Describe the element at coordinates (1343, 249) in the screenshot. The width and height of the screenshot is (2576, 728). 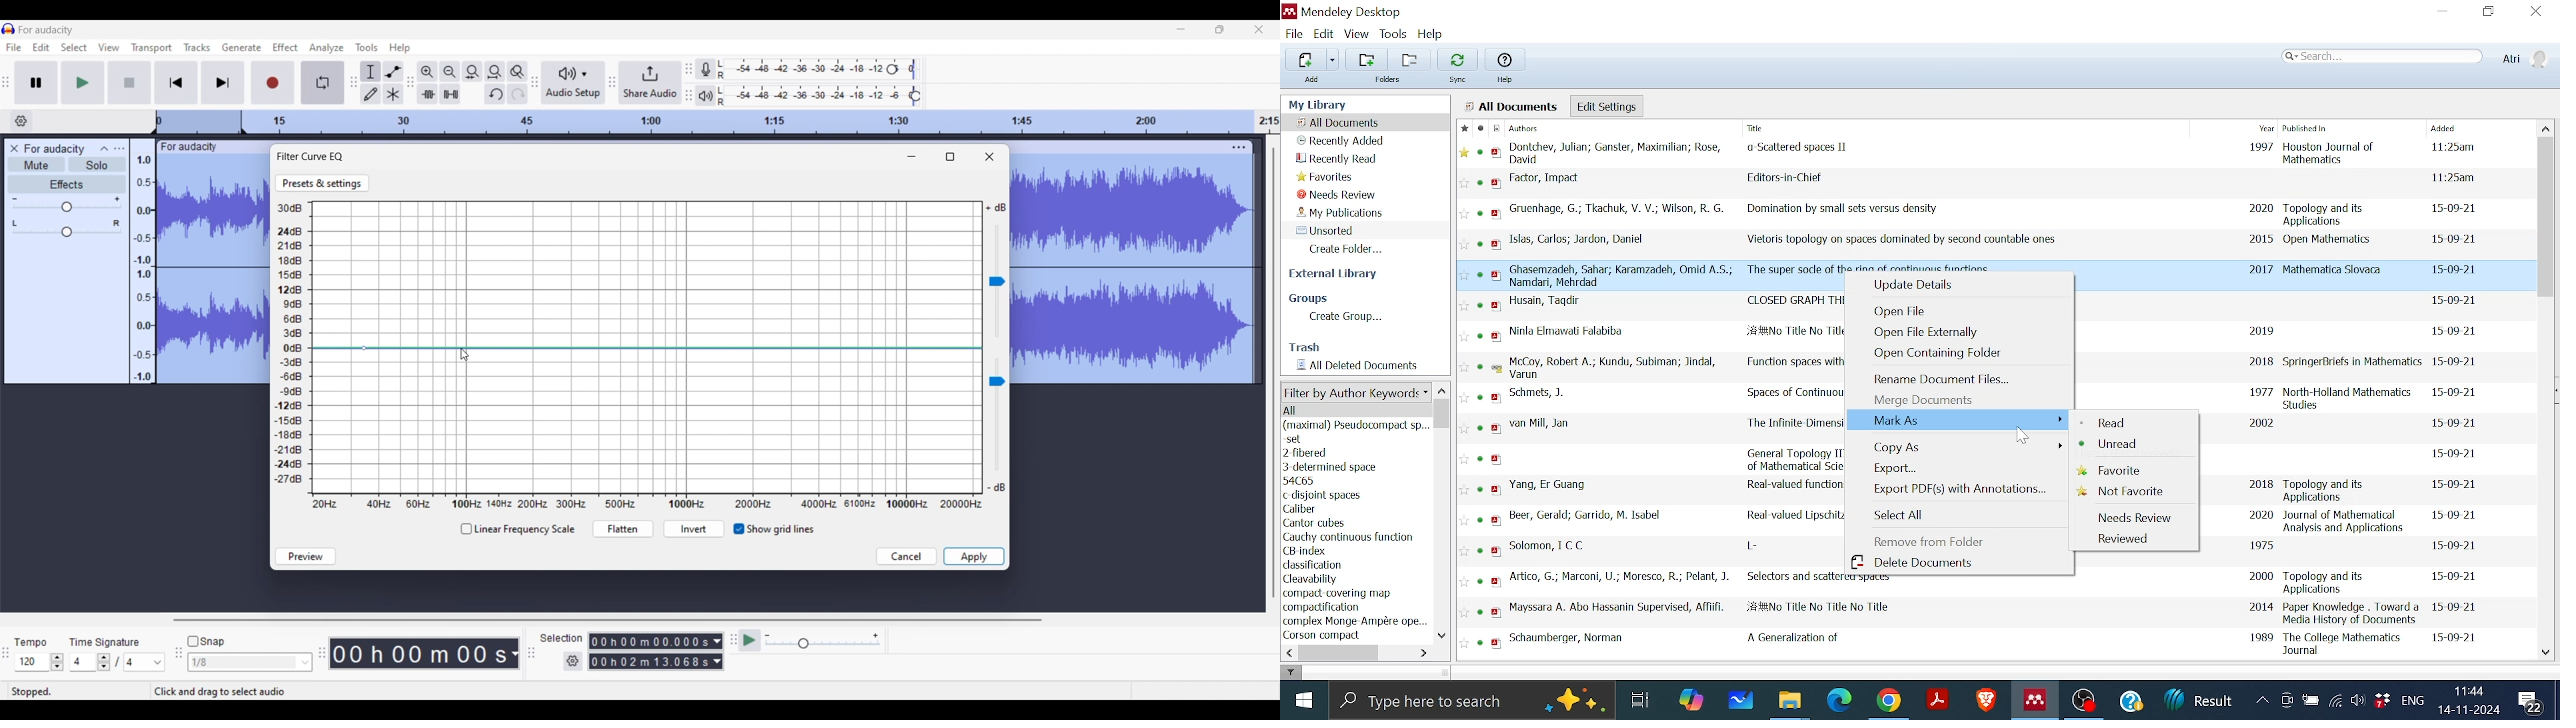
I see `Create folder` at that location.